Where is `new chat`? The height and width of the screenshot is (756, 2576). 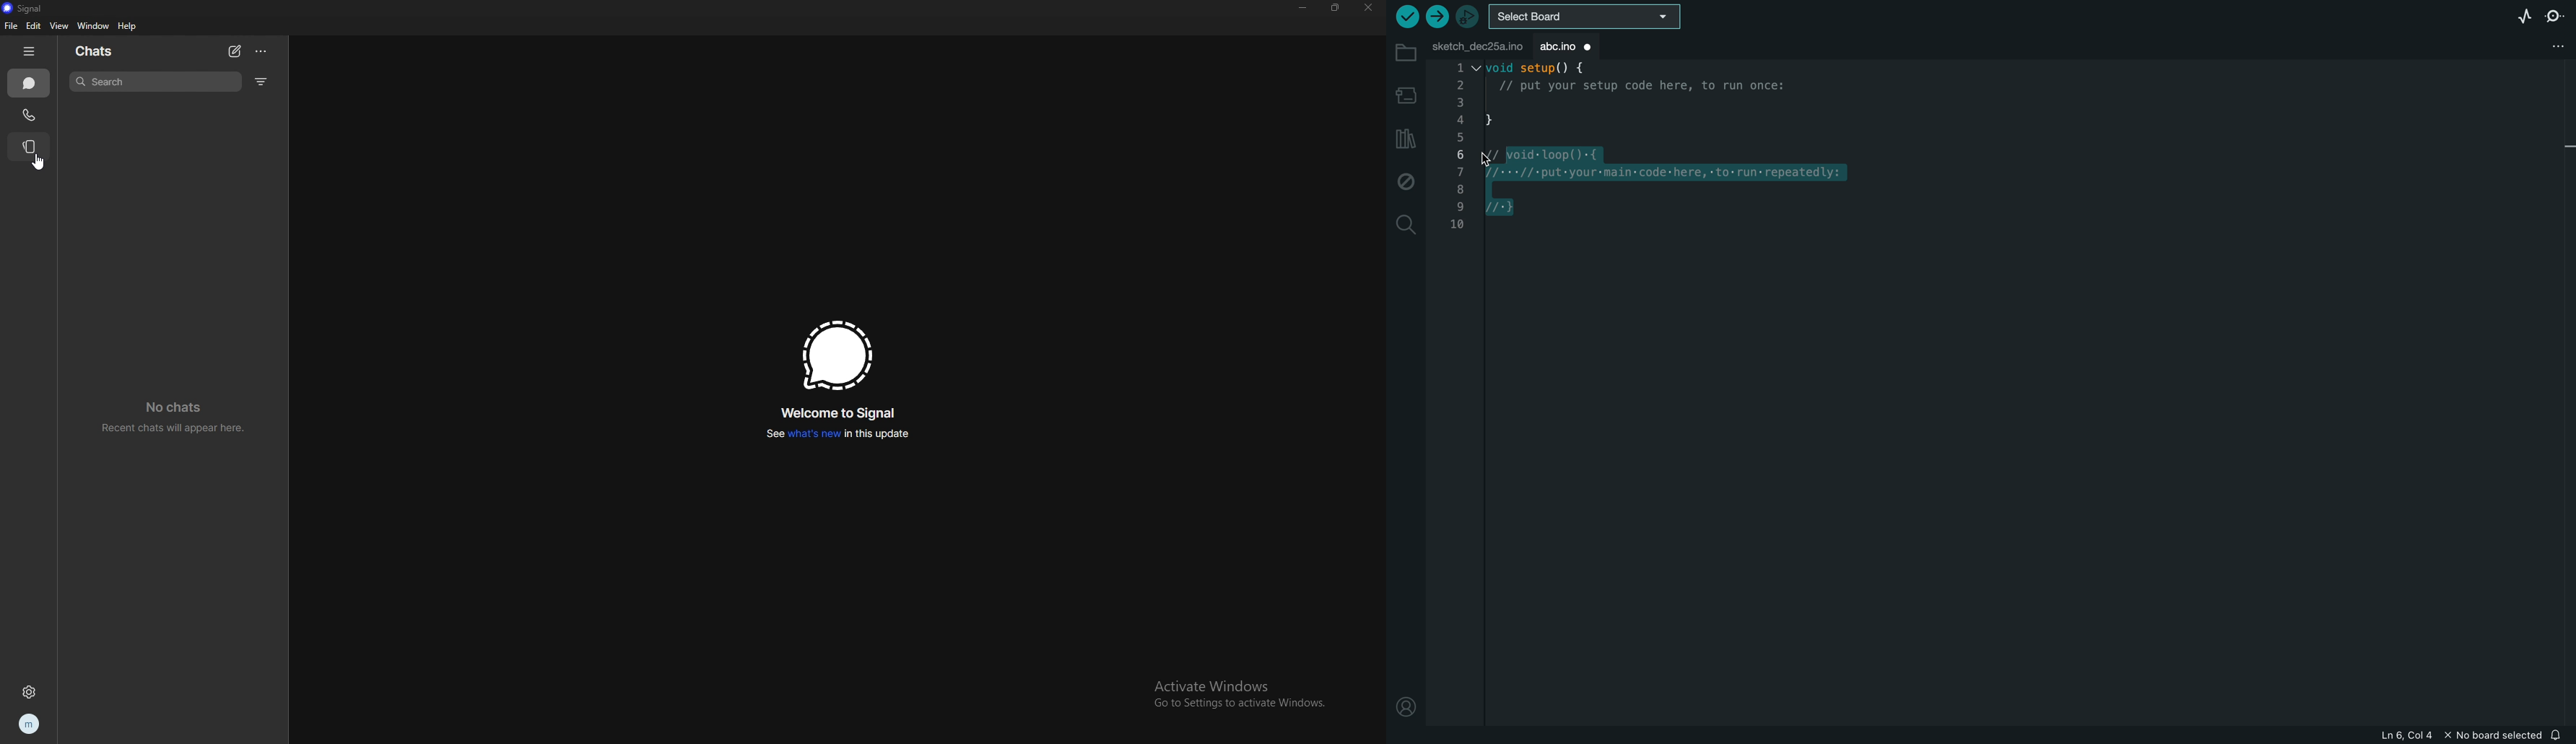 new chat is located at coordinates (234, 53).